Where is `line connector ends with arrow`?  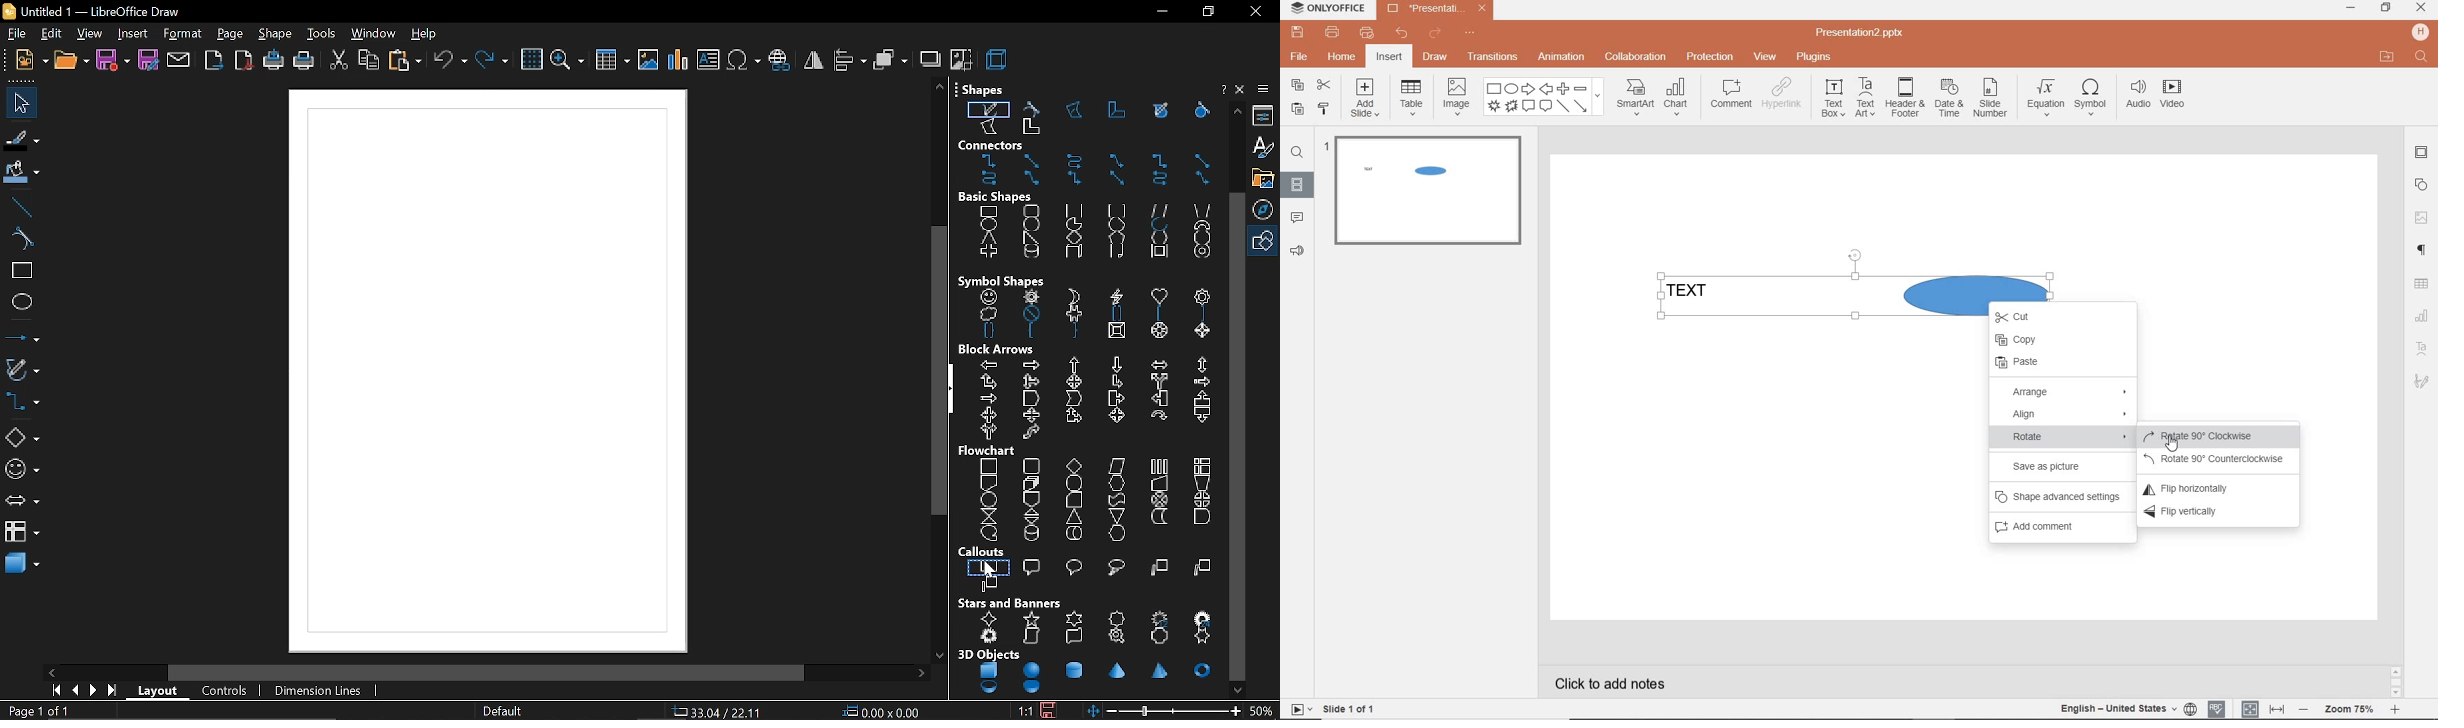 line connector ends with arrow is located at coordinates (1118, 161).